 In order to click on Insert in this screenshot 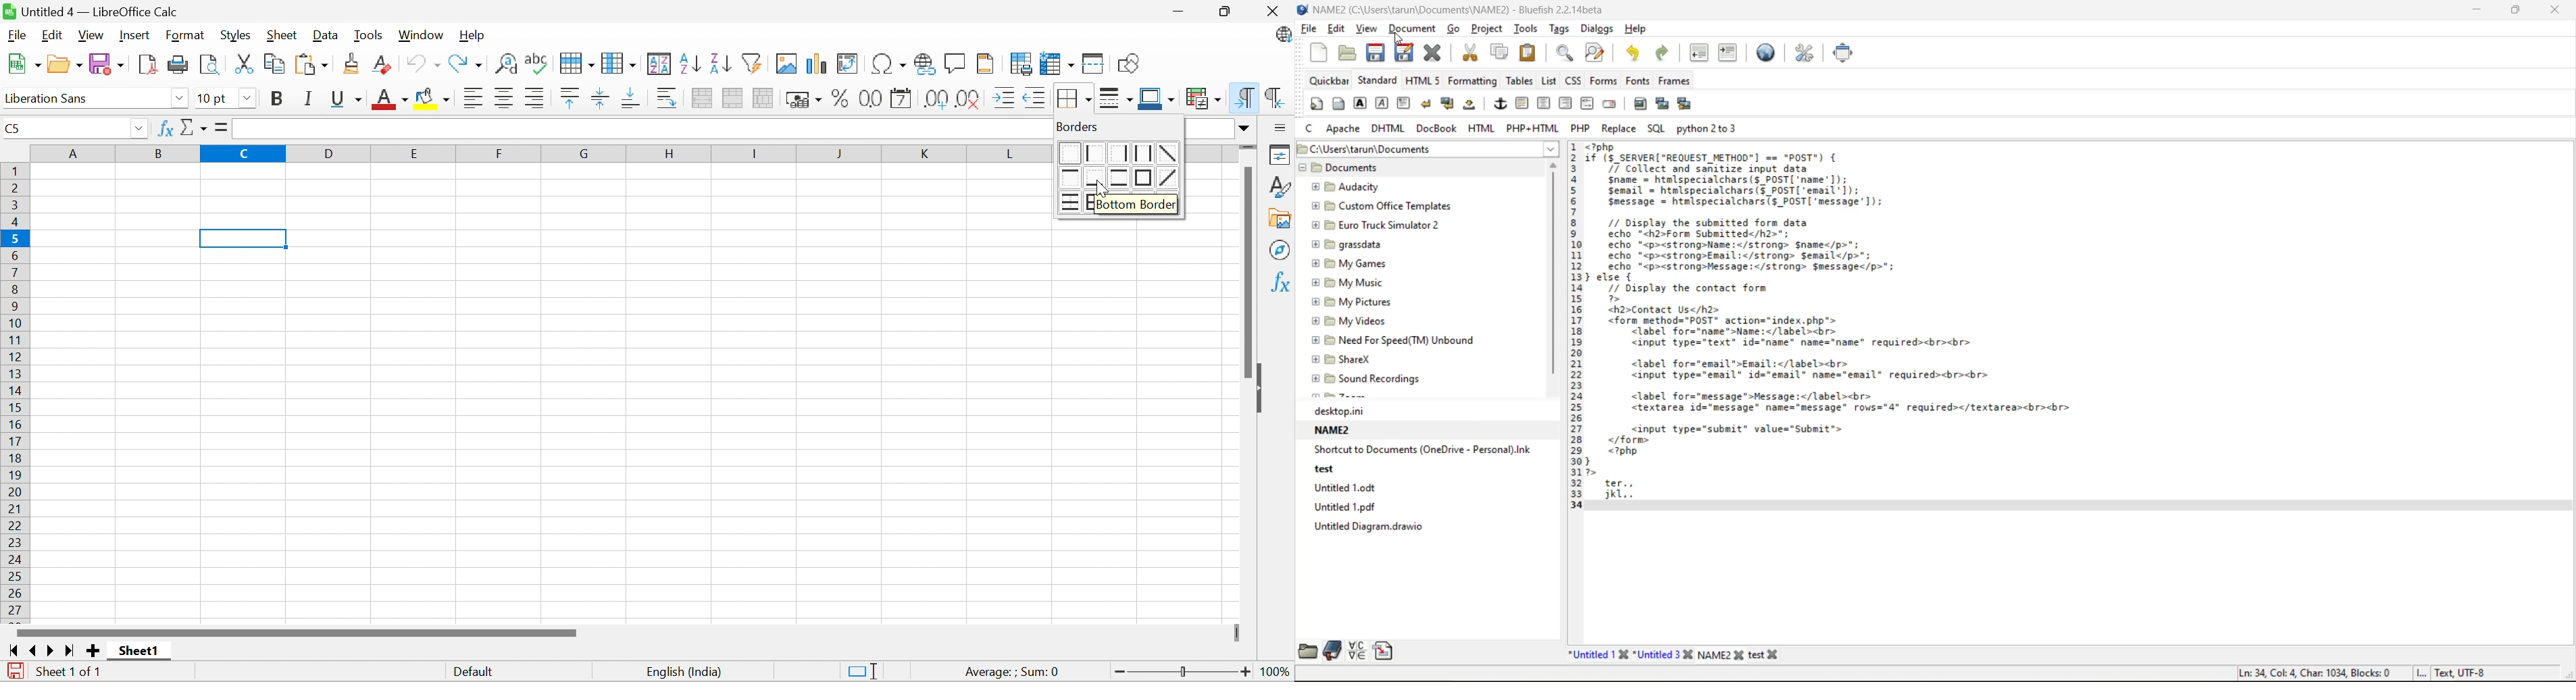, I will do `click(135, 35)`.